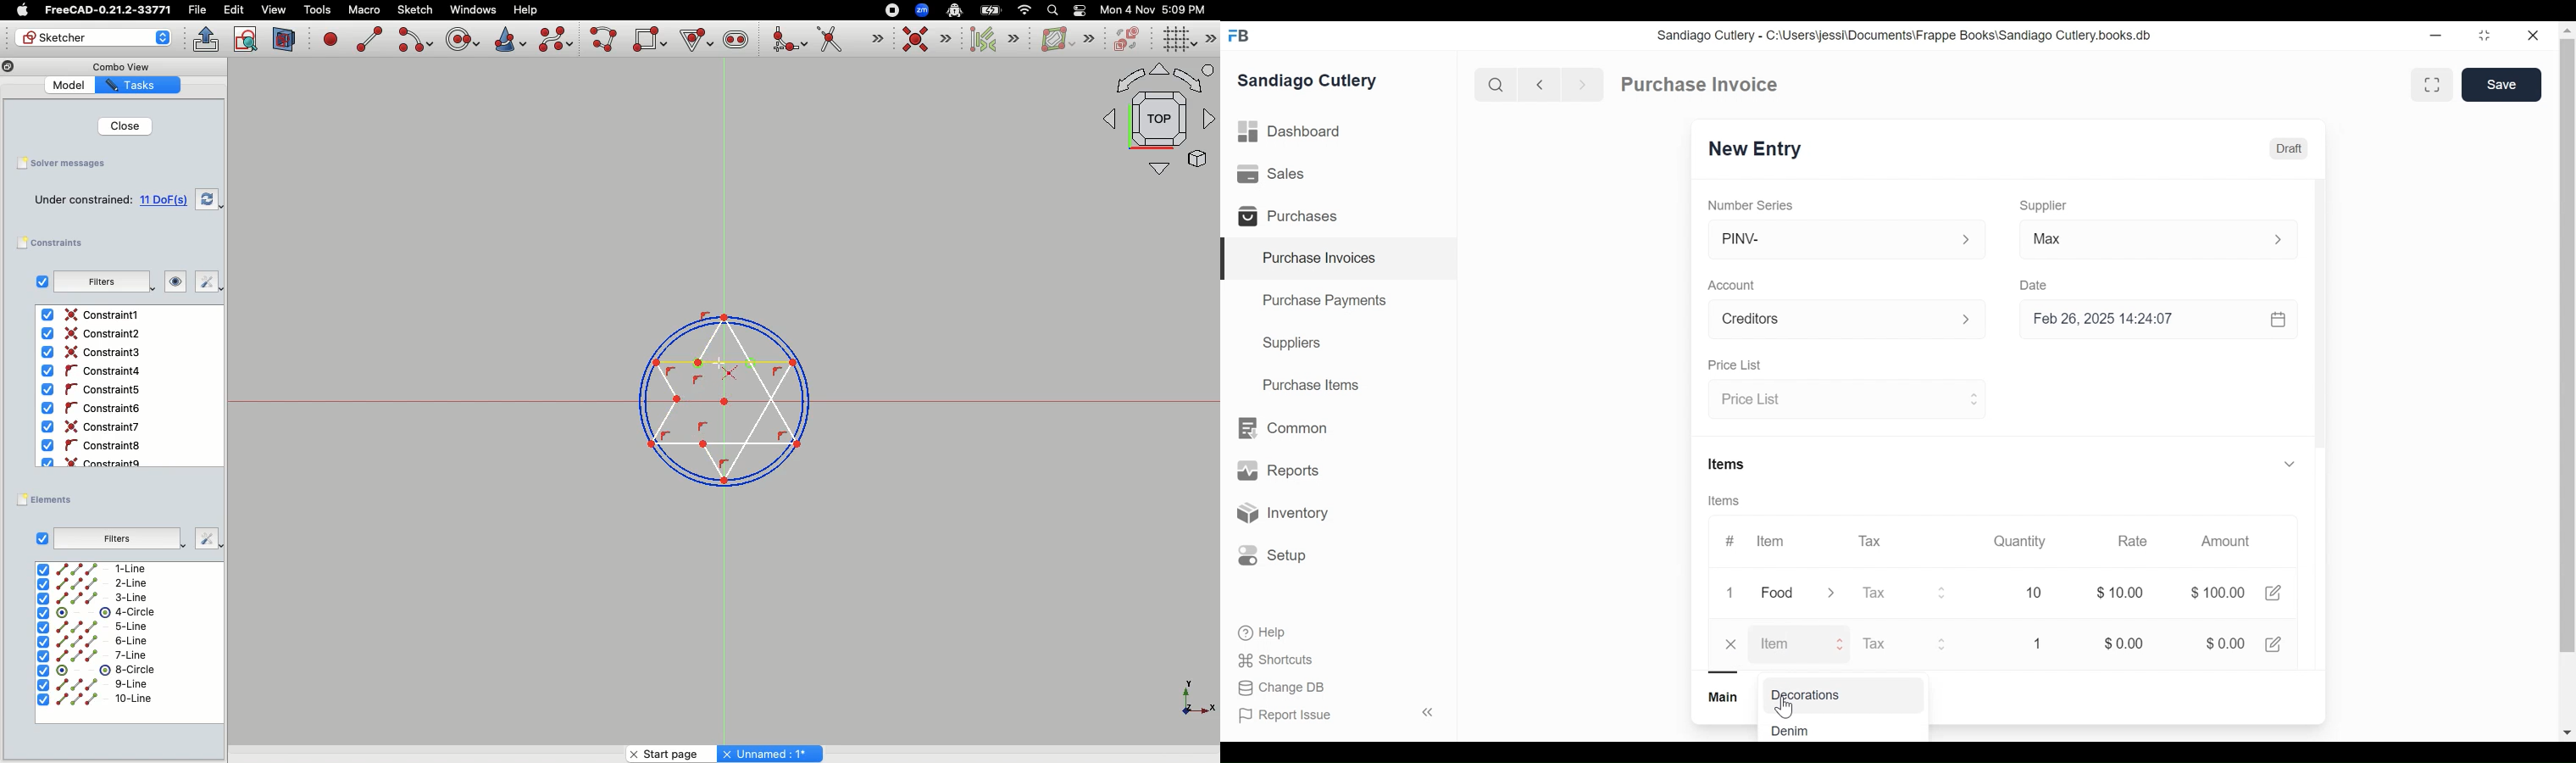  I want to click on Combo View, so click(118, 66).